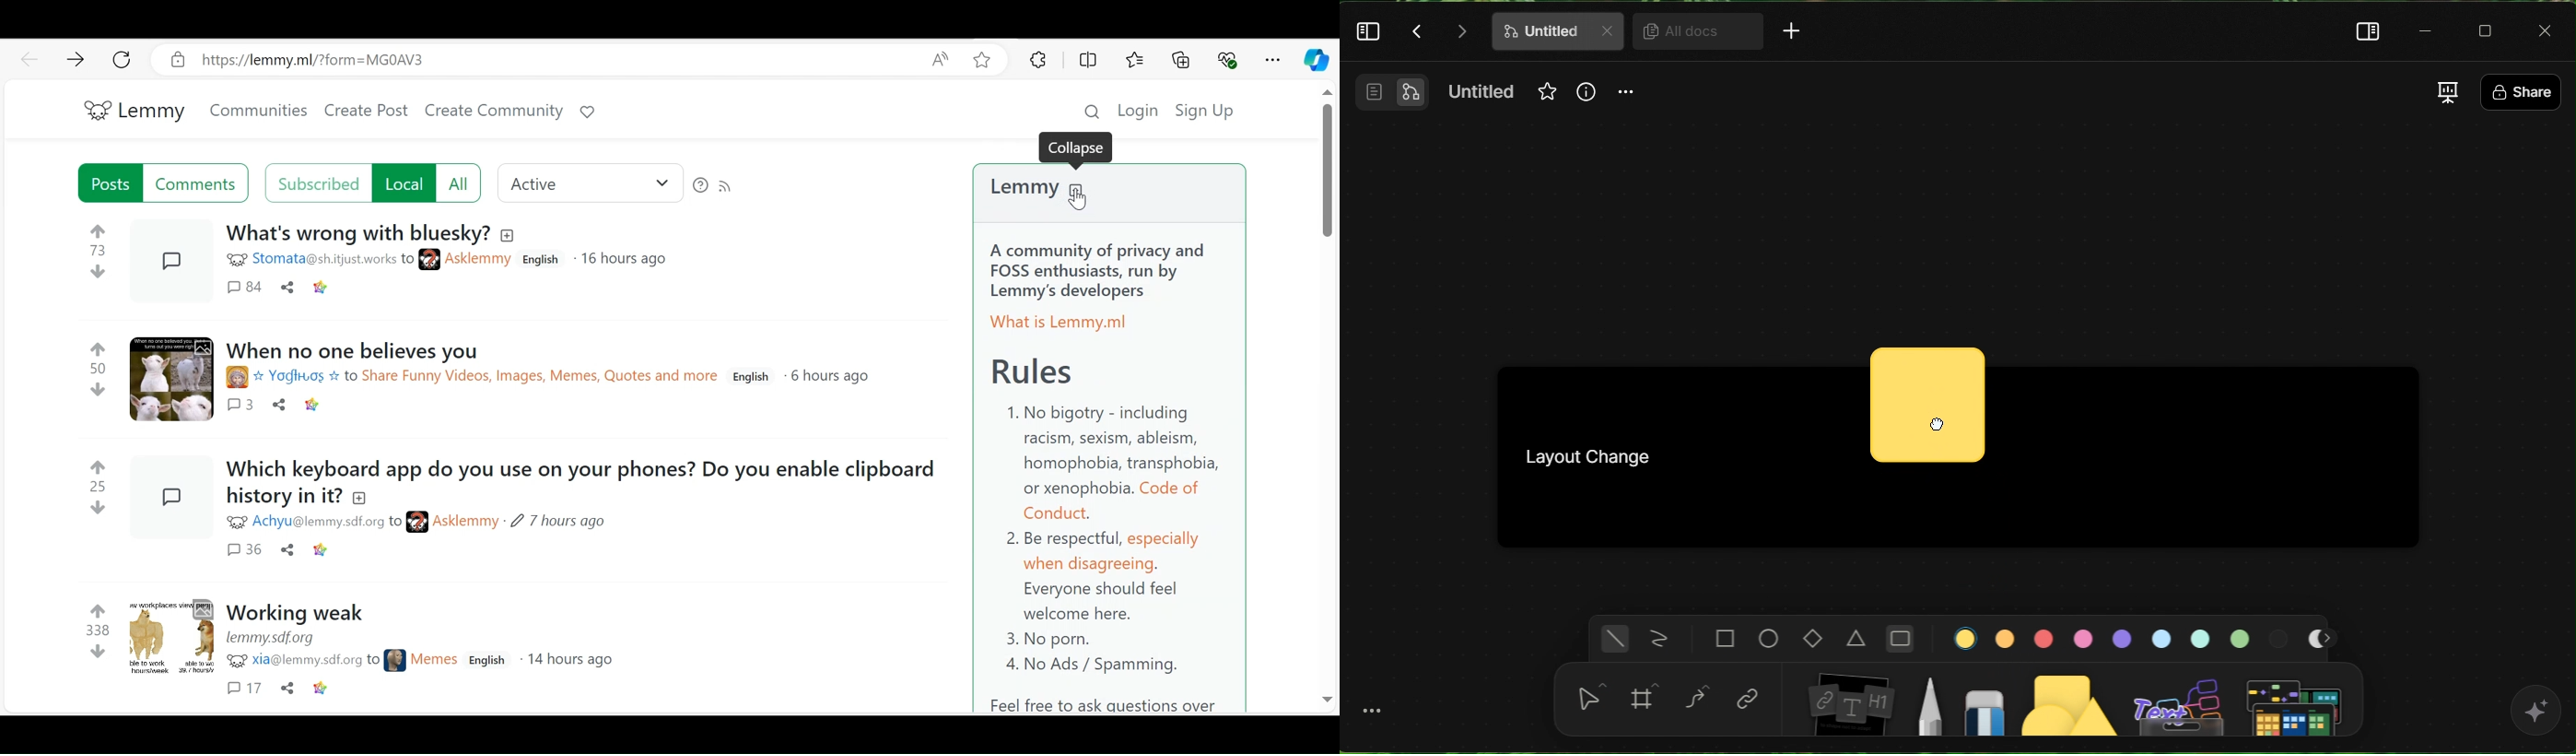 The image size is (2576, 756). I want to click on , so click(1320, 94).